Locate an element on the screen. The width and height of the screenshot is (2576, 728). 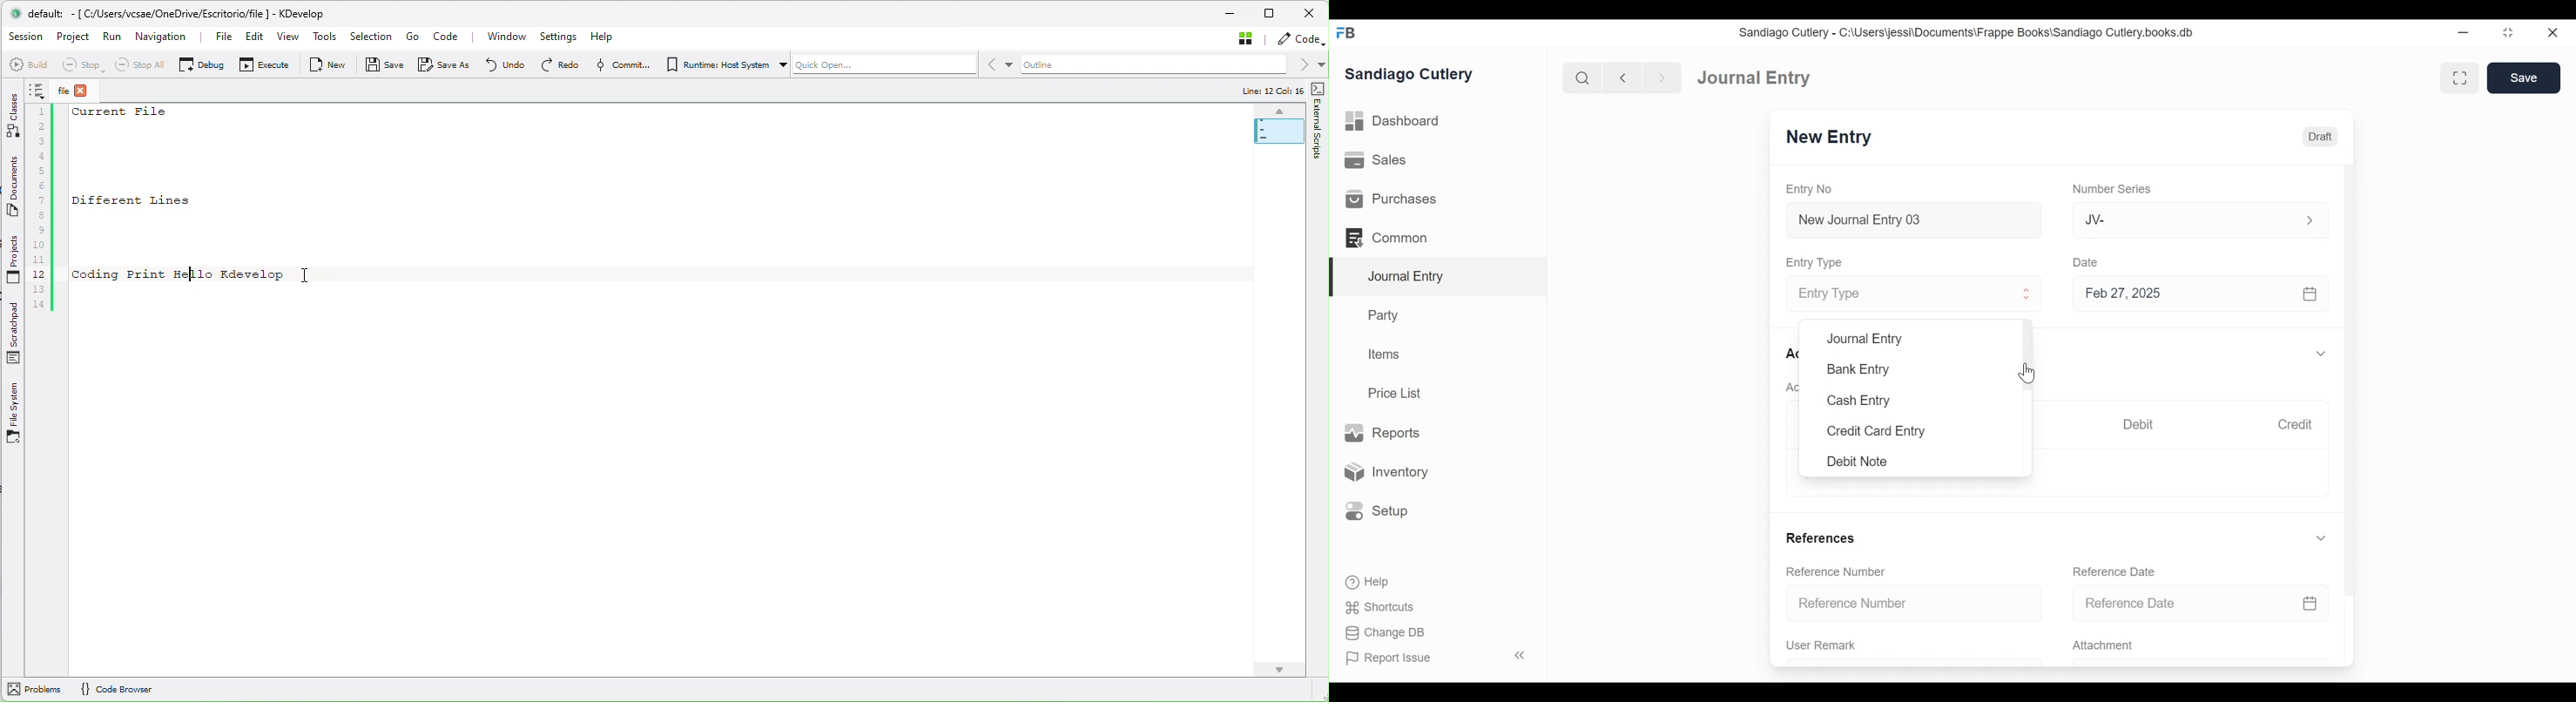
Navigate forward is located at coordinates (1662, 78).